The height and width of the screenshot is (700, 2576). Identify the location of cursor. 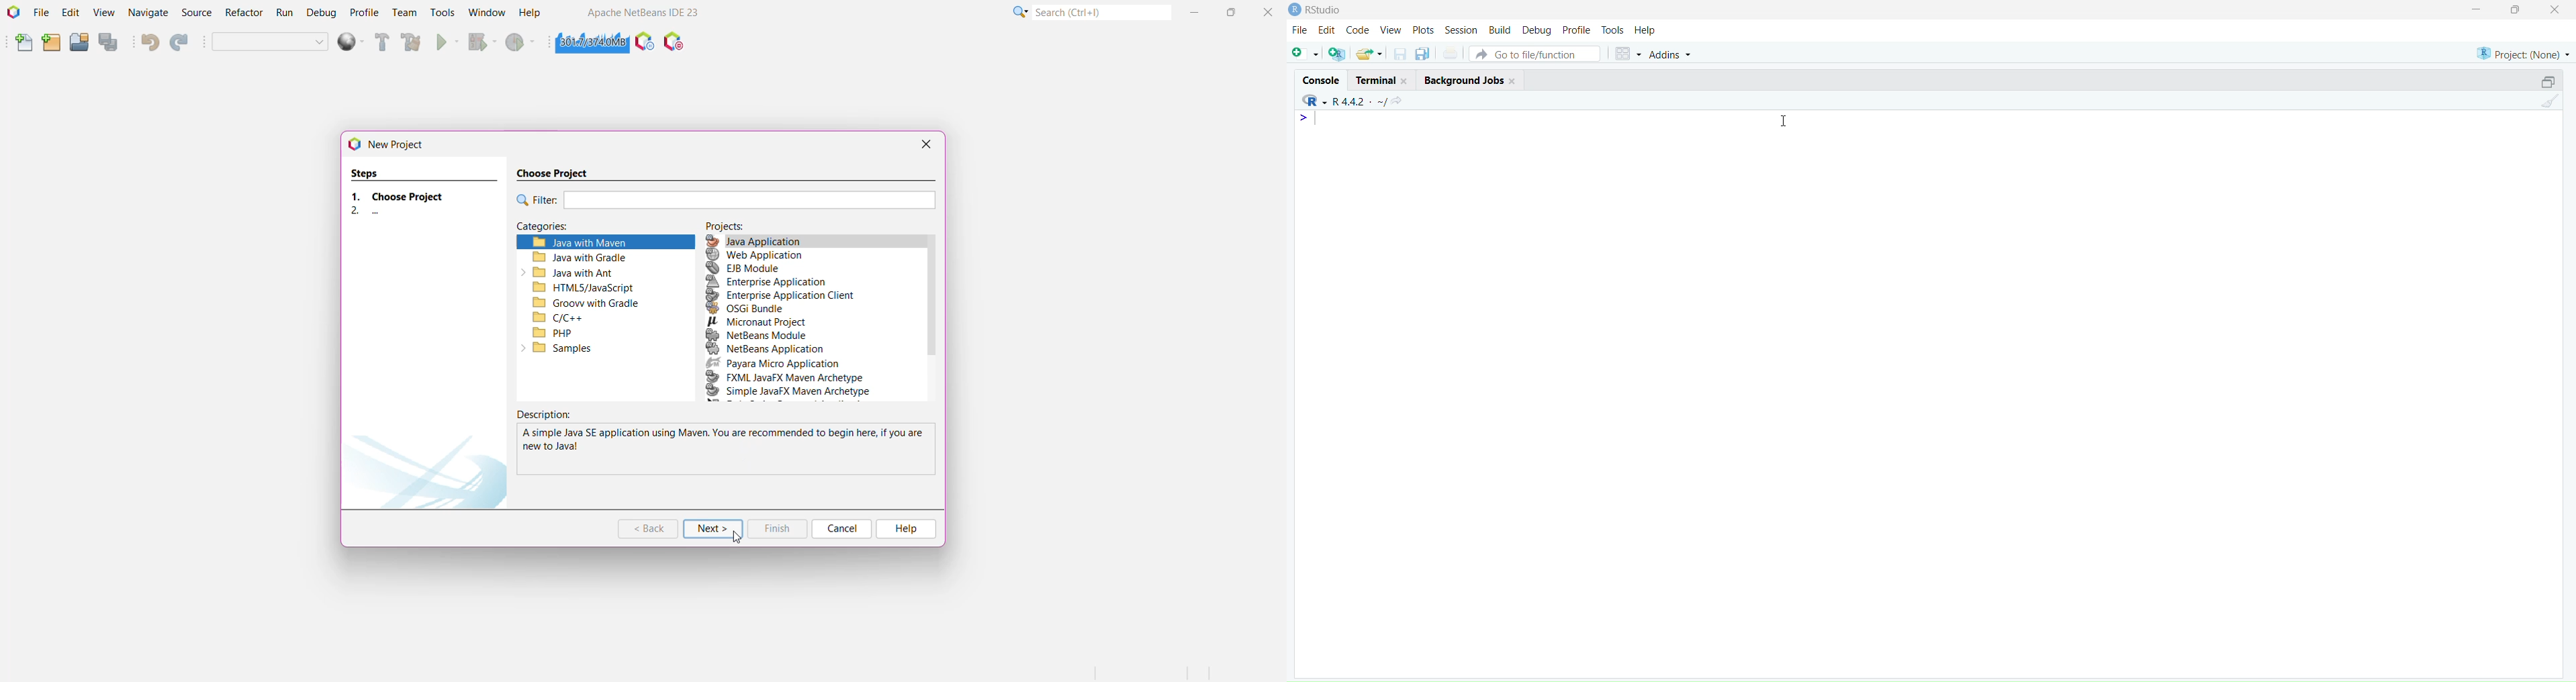
(1784, 121).